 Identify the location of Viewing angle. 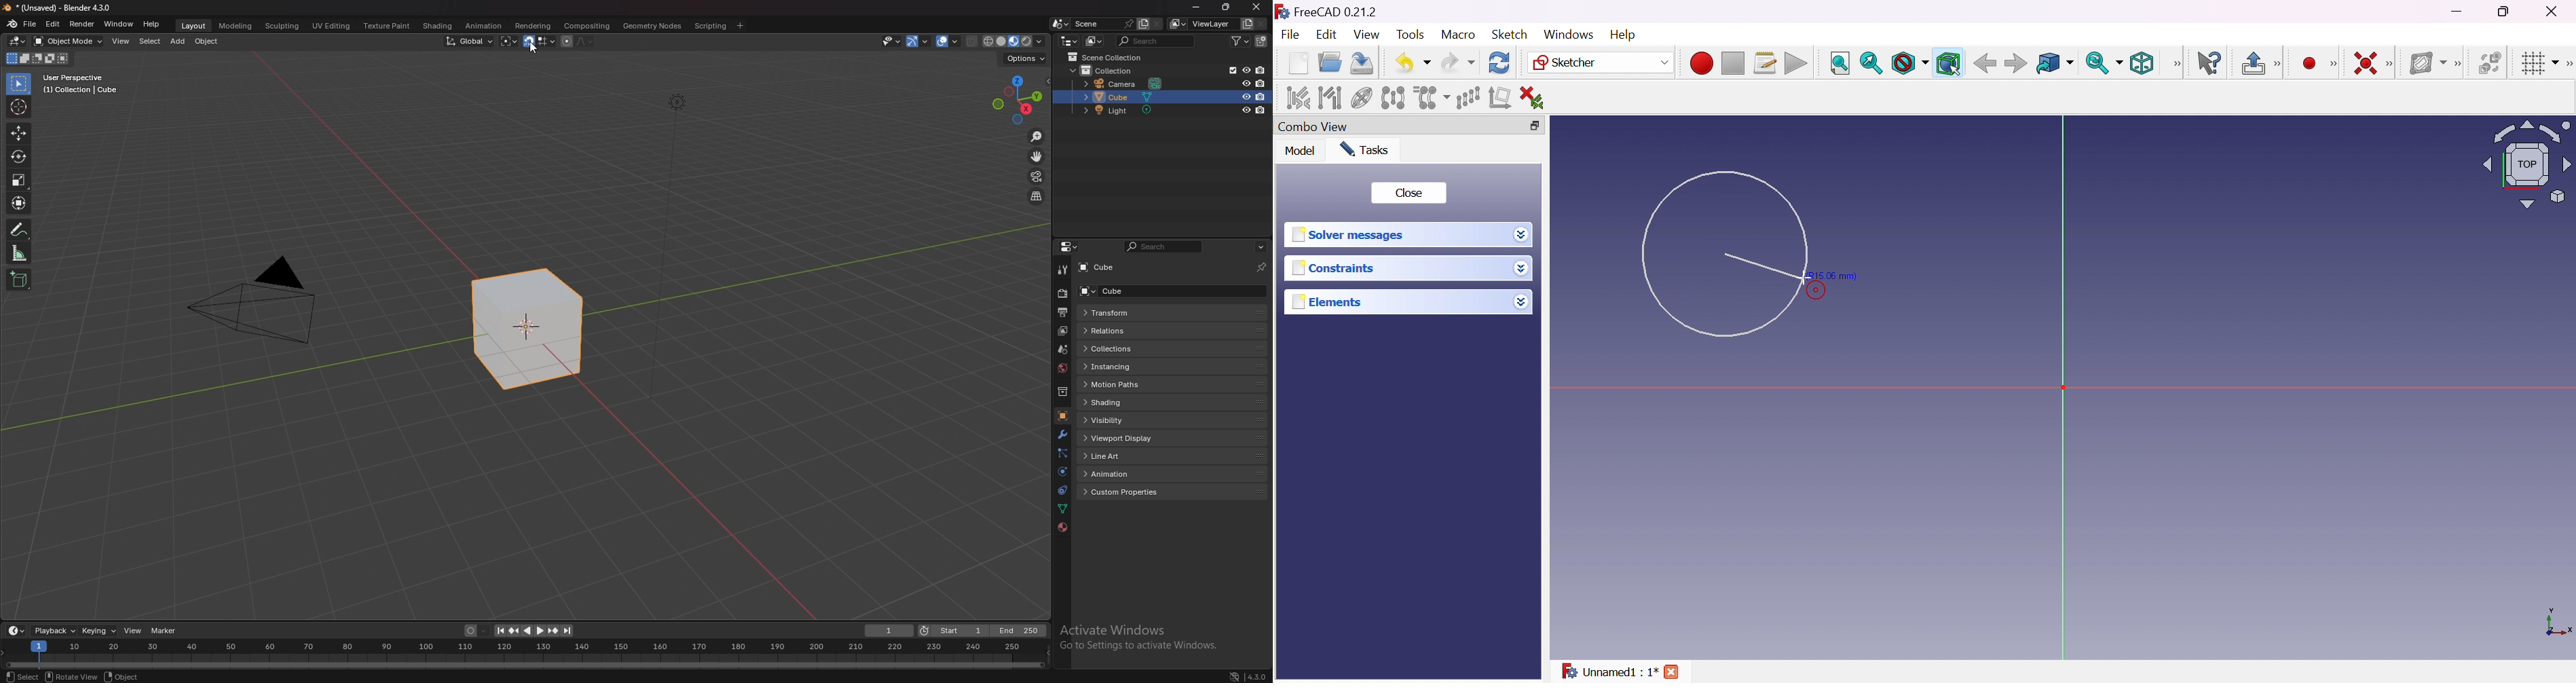
(2524, 166).